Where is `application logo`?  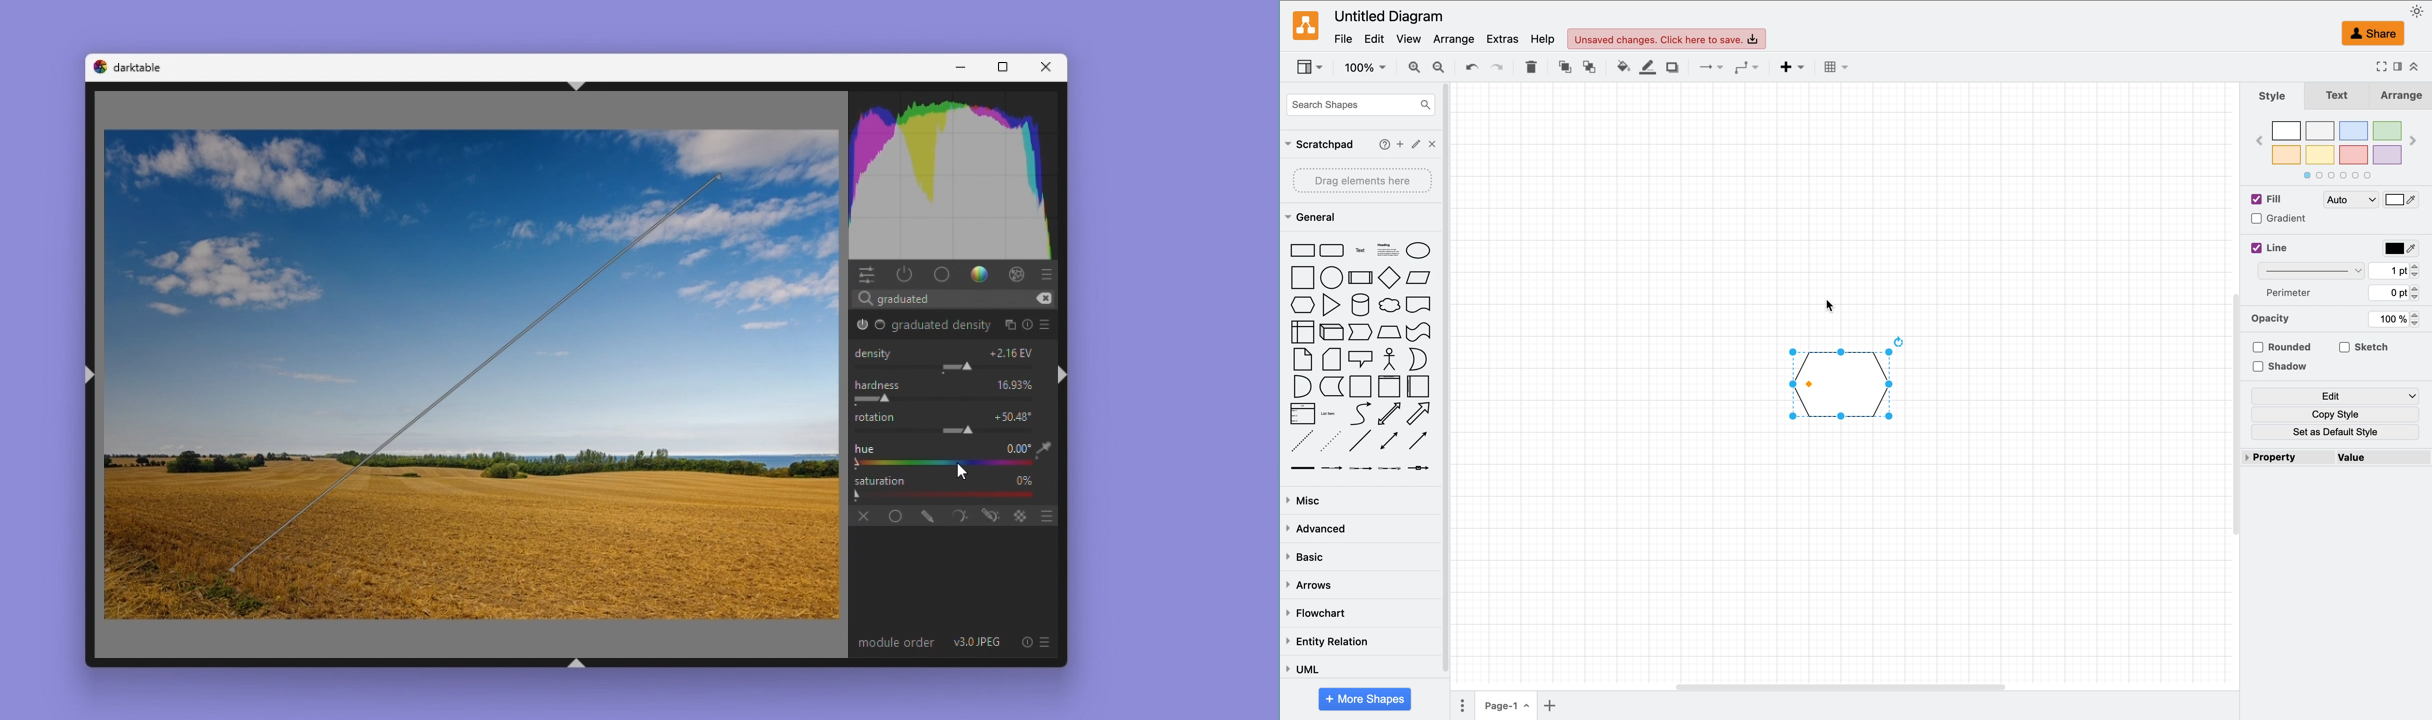
application logo is located at coordinates (1306, 26).